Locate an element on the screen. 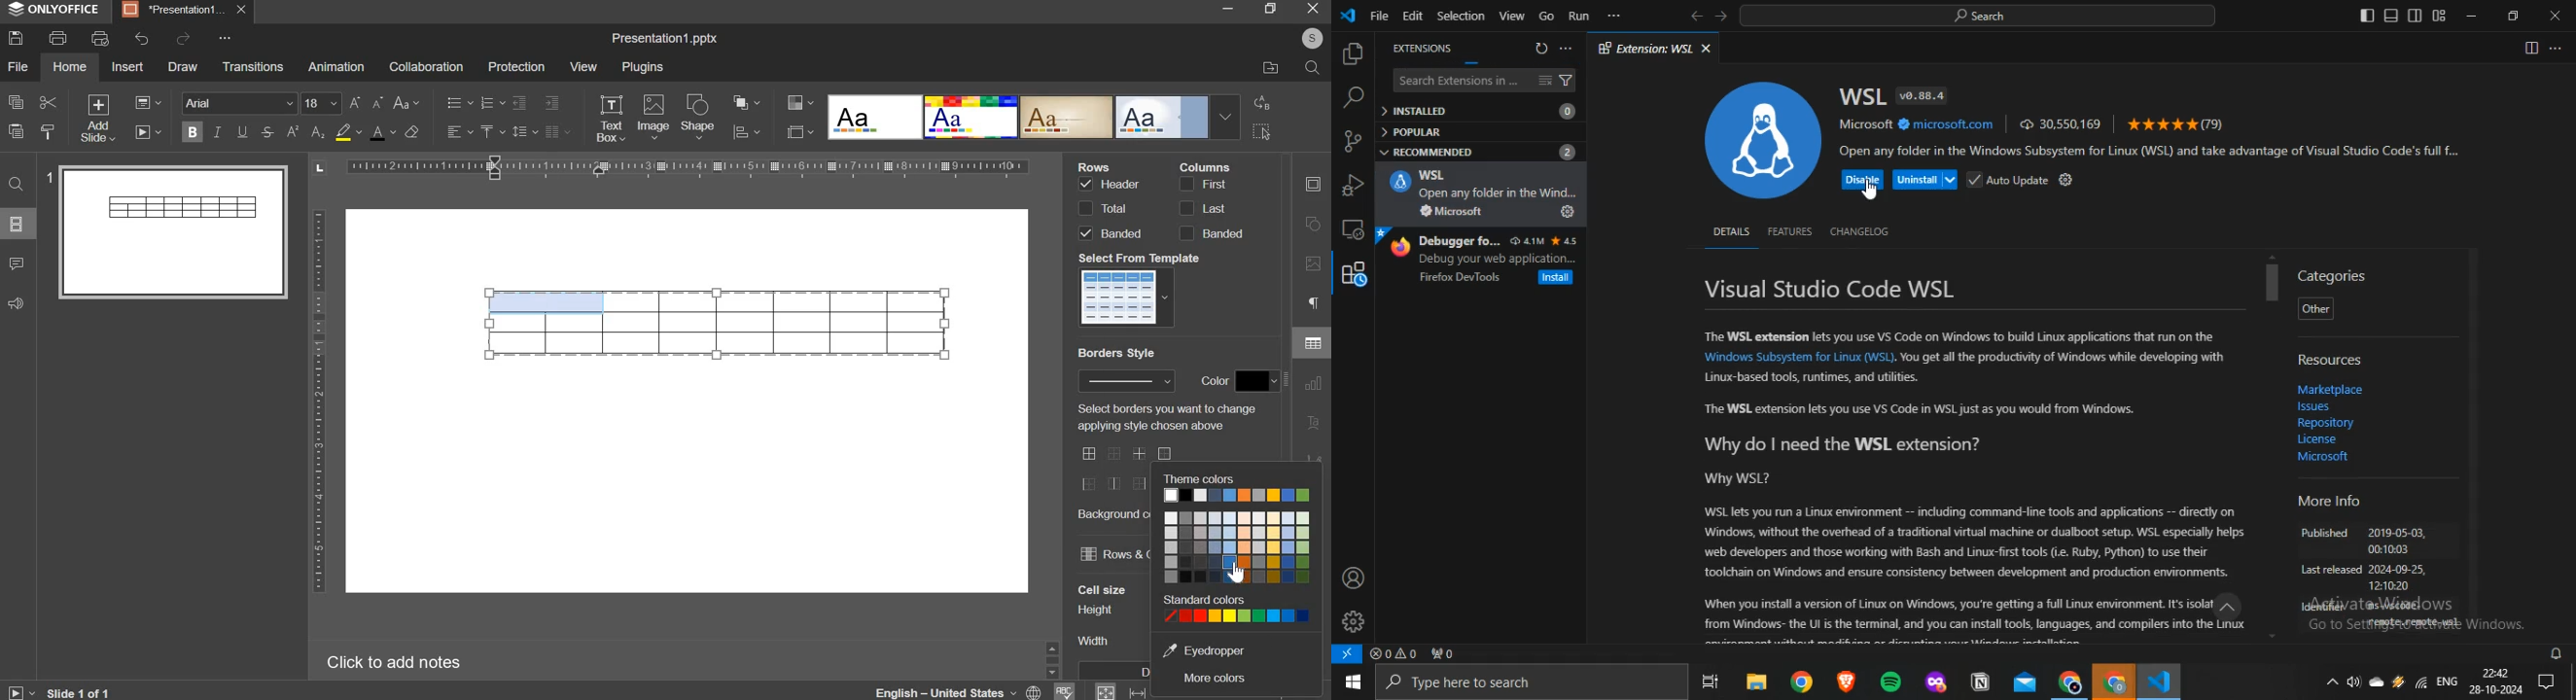 The image size is (2576, 700). “The WSL extension lets you use VS Code in WSL just as you would from Windows. is located at coordinates (1921, 411).